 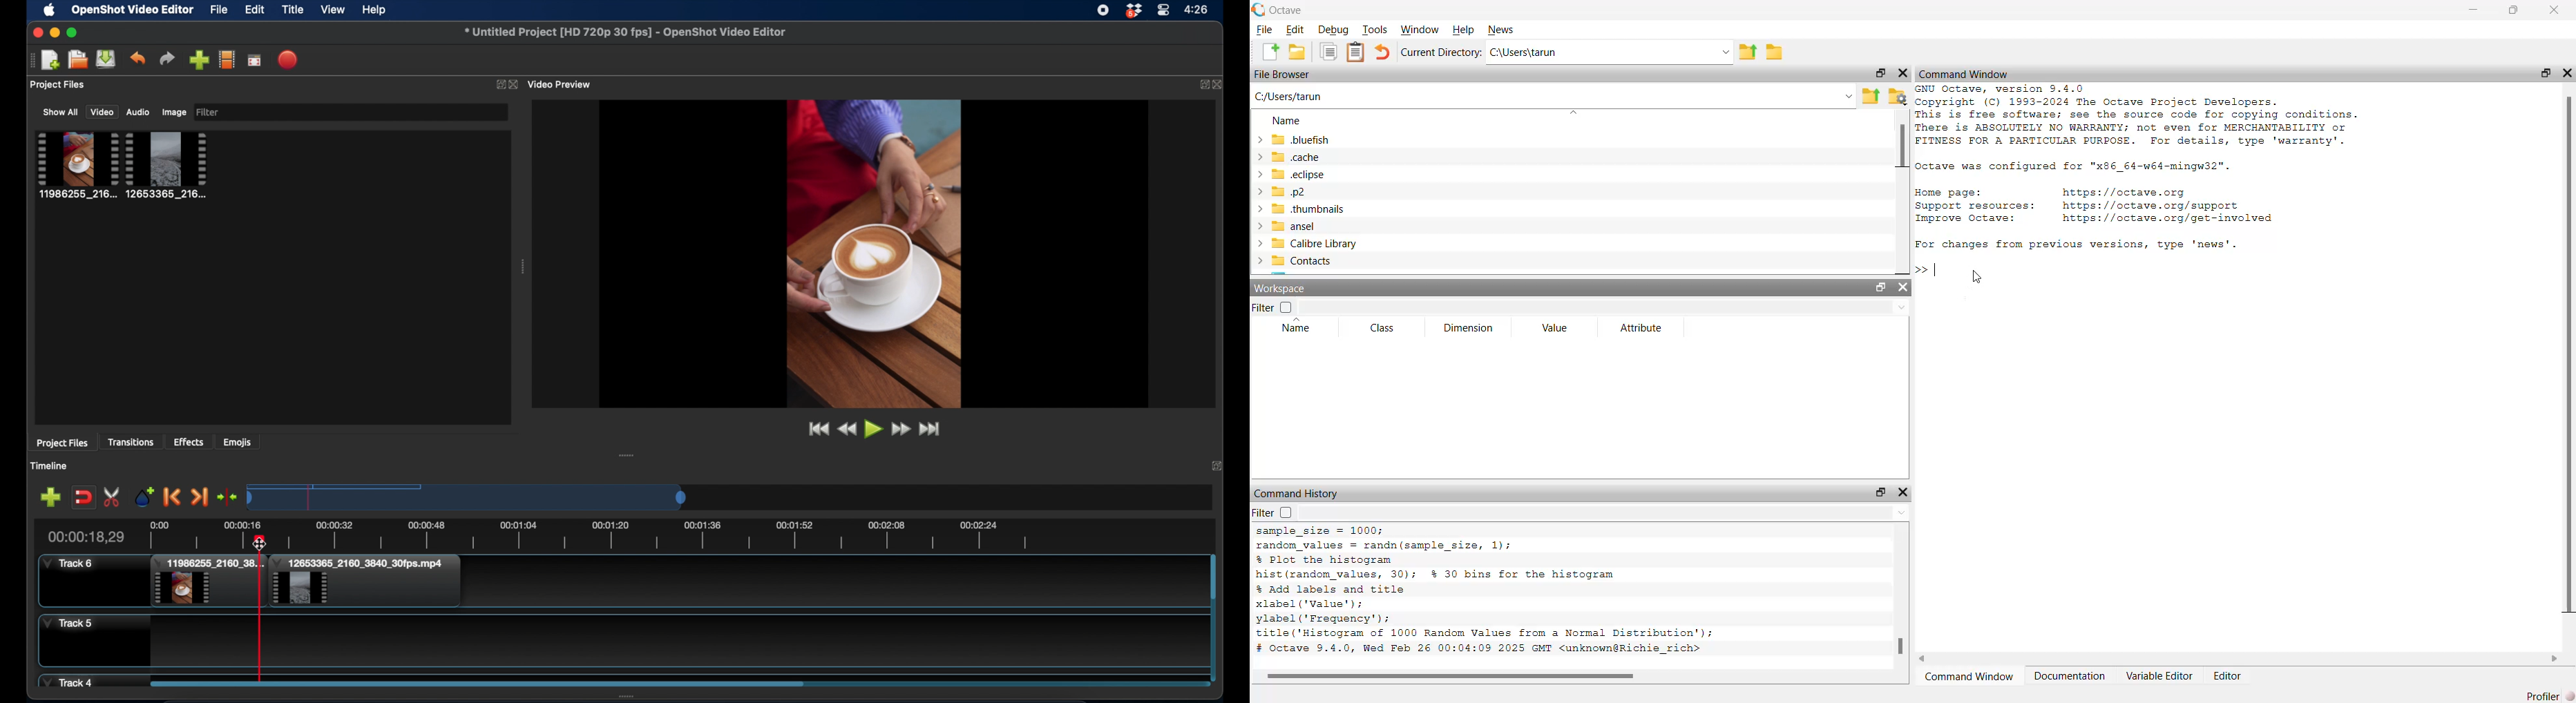 What do you see at coordinates (1924, 658) in the screenshot?
I see `scroll left` at bounding box center [1924, 658].